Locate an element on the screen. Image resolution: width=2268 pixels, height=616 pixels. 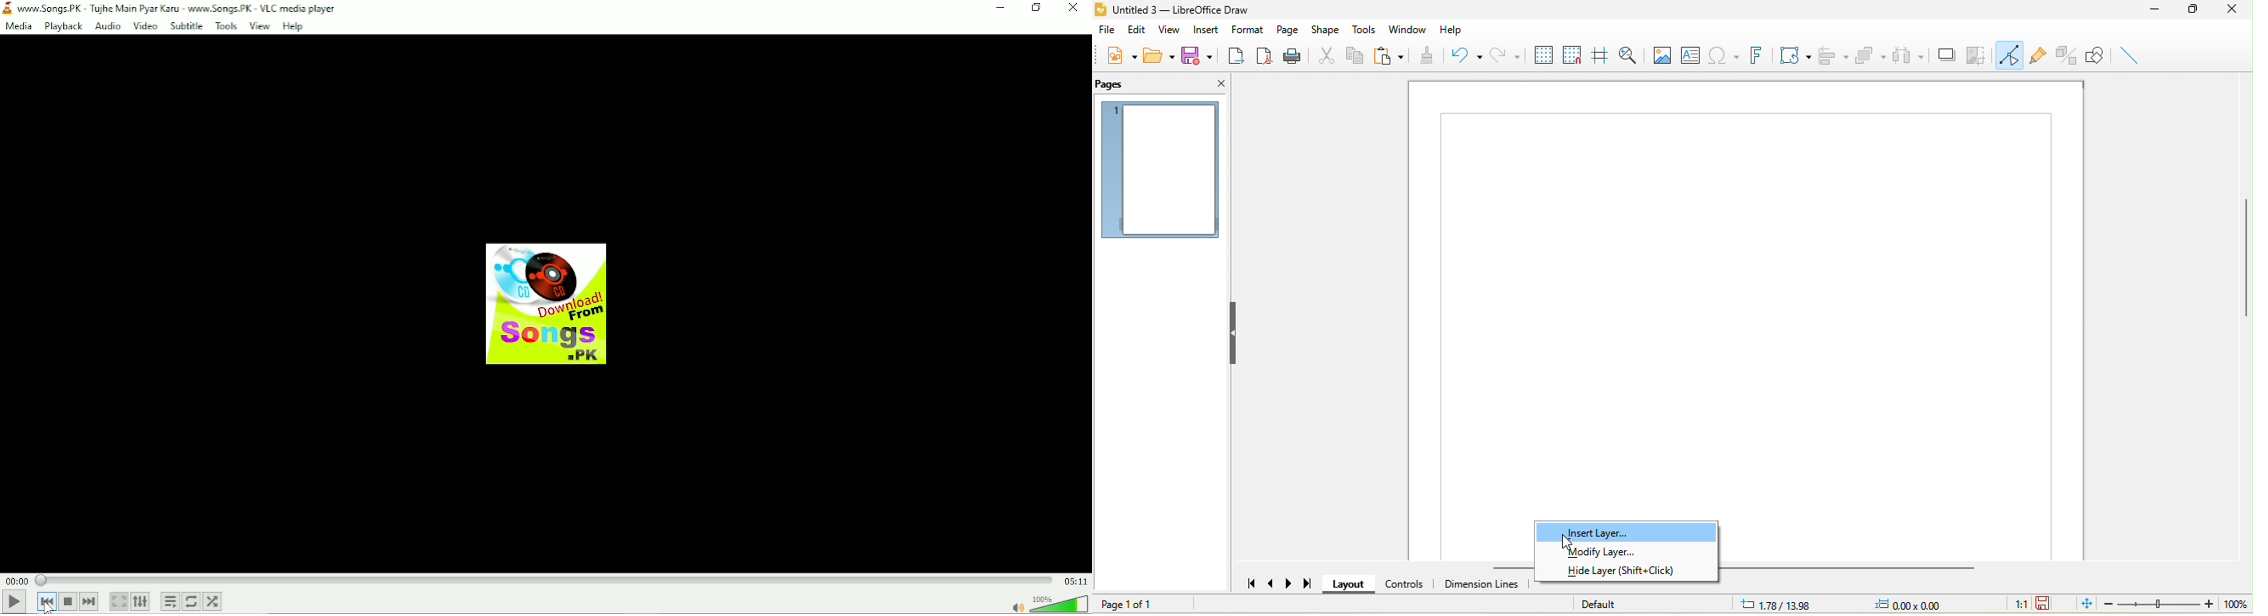
dimension line is located at coordinates (1491, 586).